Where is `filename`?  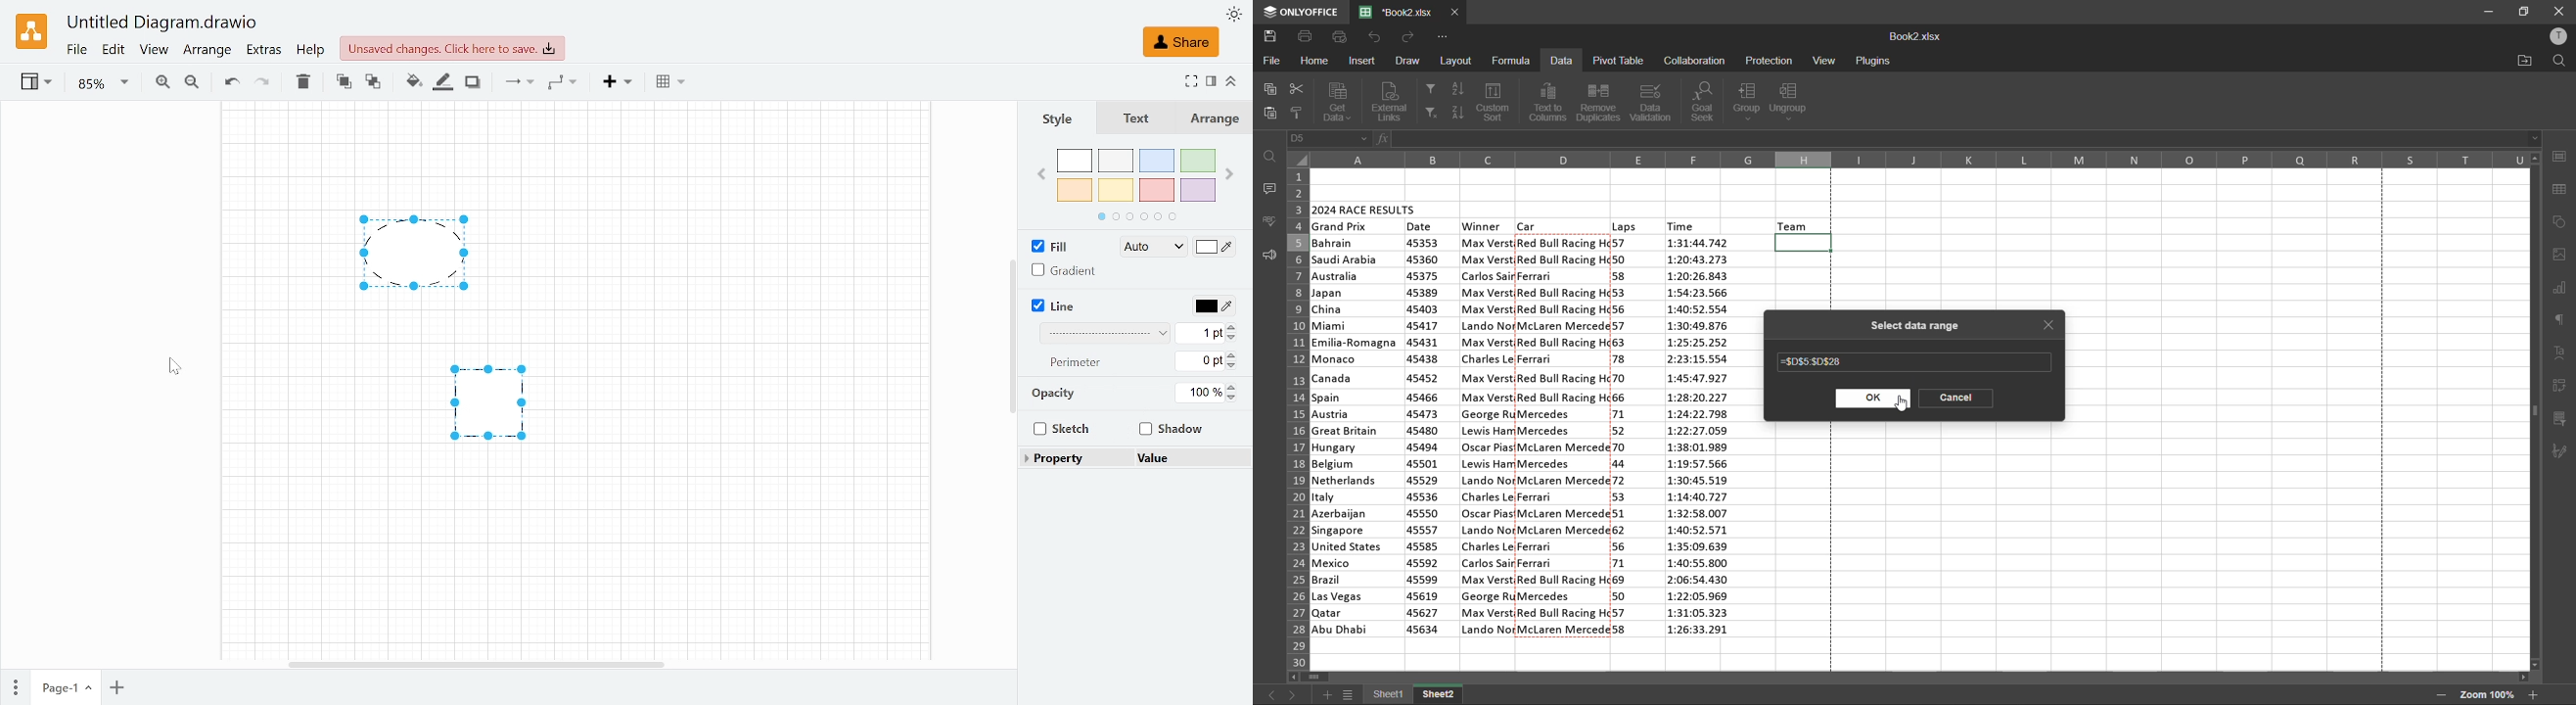
filename is located at coordinates (1401, 11).